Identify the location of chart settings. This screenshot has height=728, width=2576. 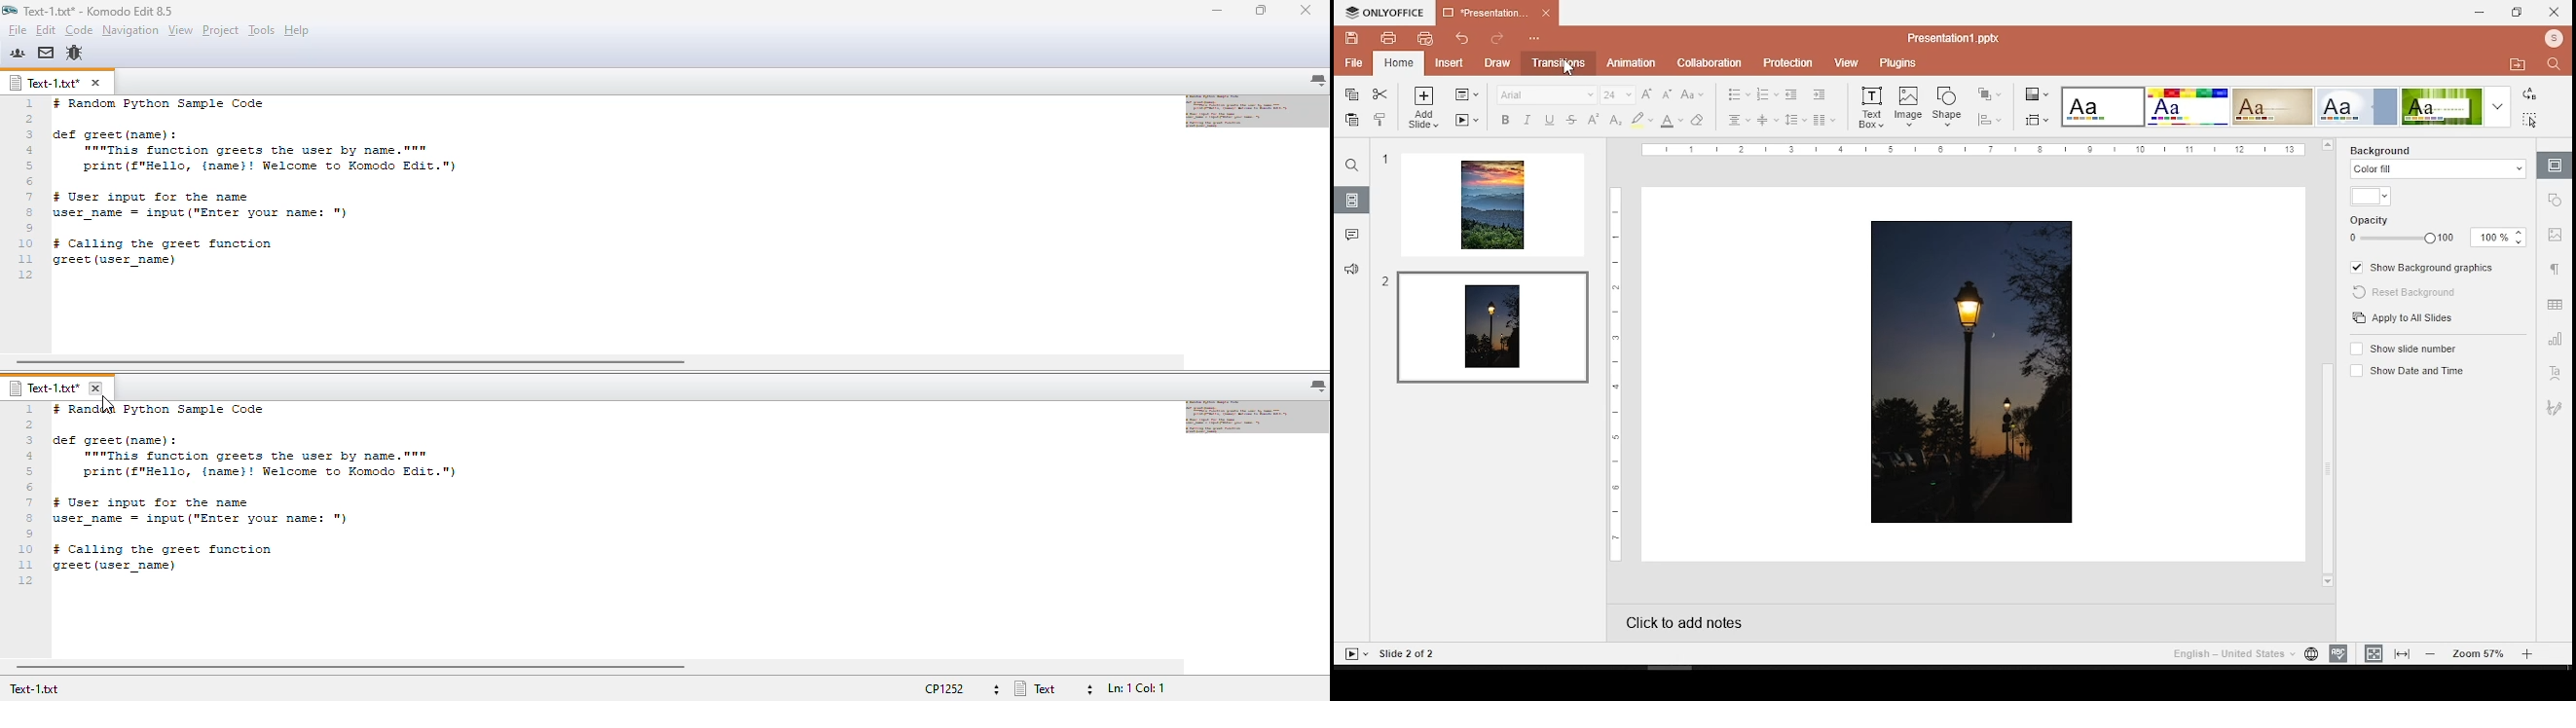
(2556, 340).